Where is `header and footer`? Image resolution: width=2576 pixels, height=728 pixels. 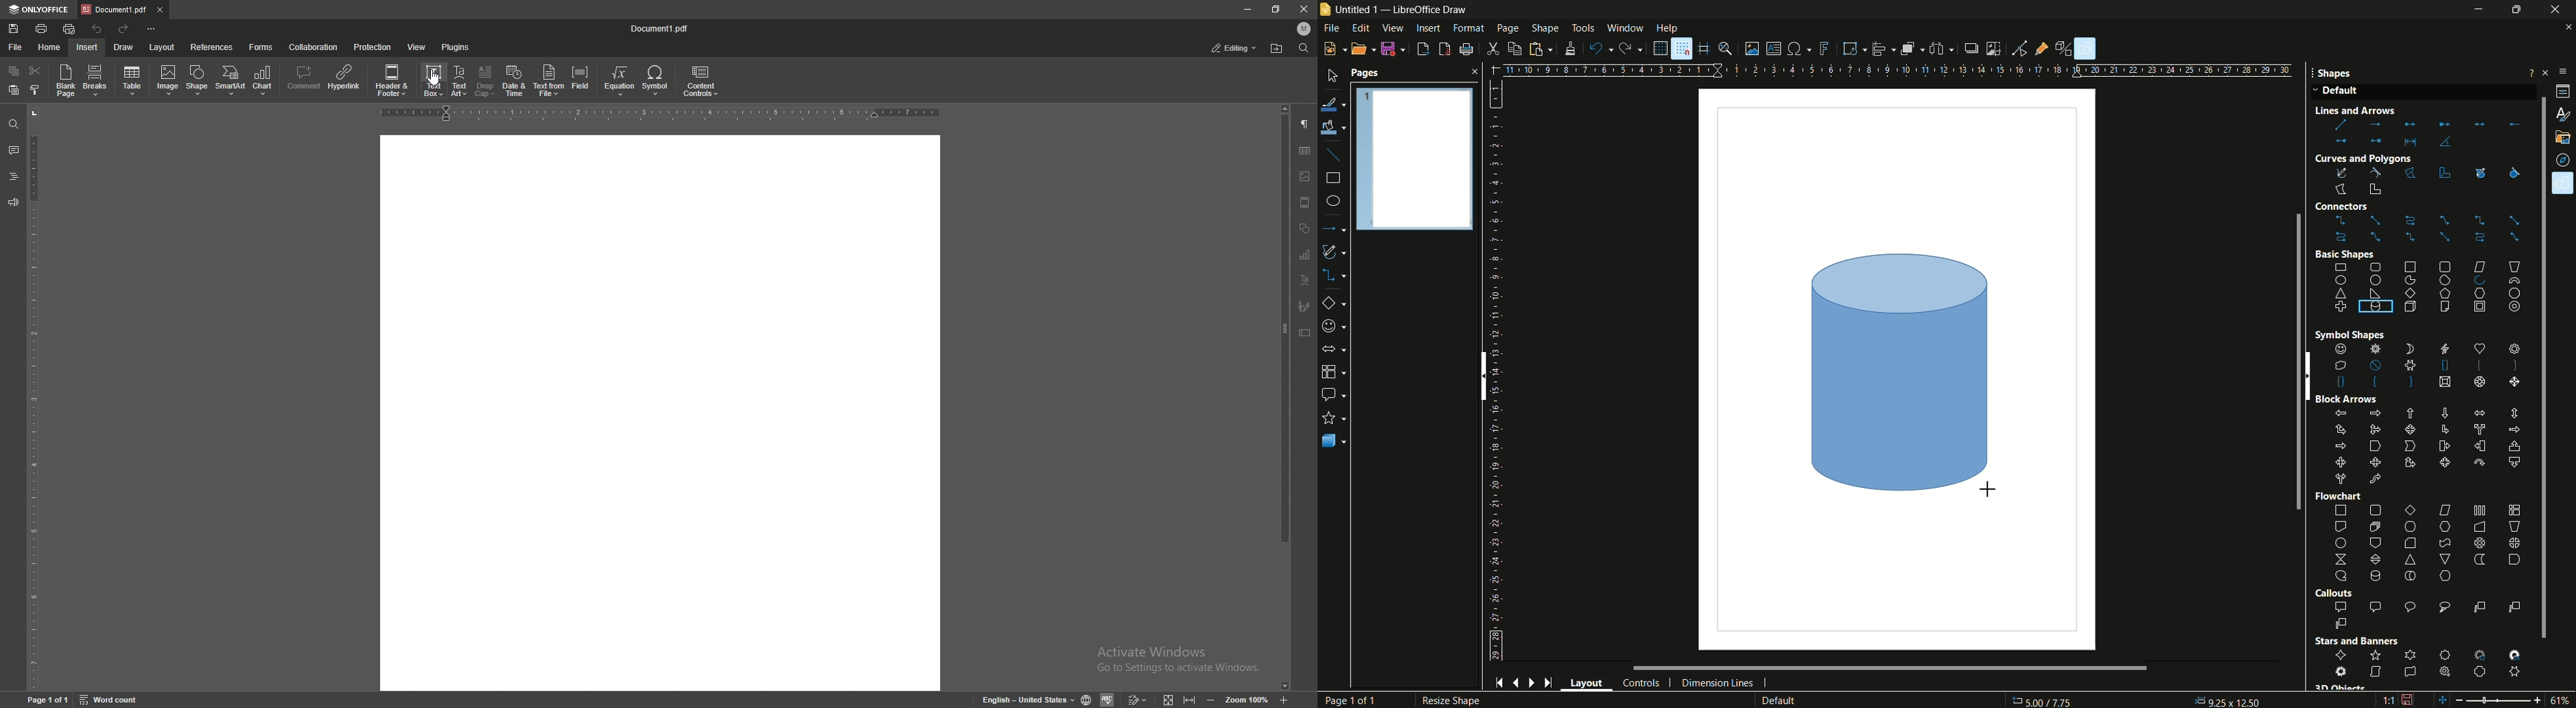 header and footer is located at coordinates (1304, 202).